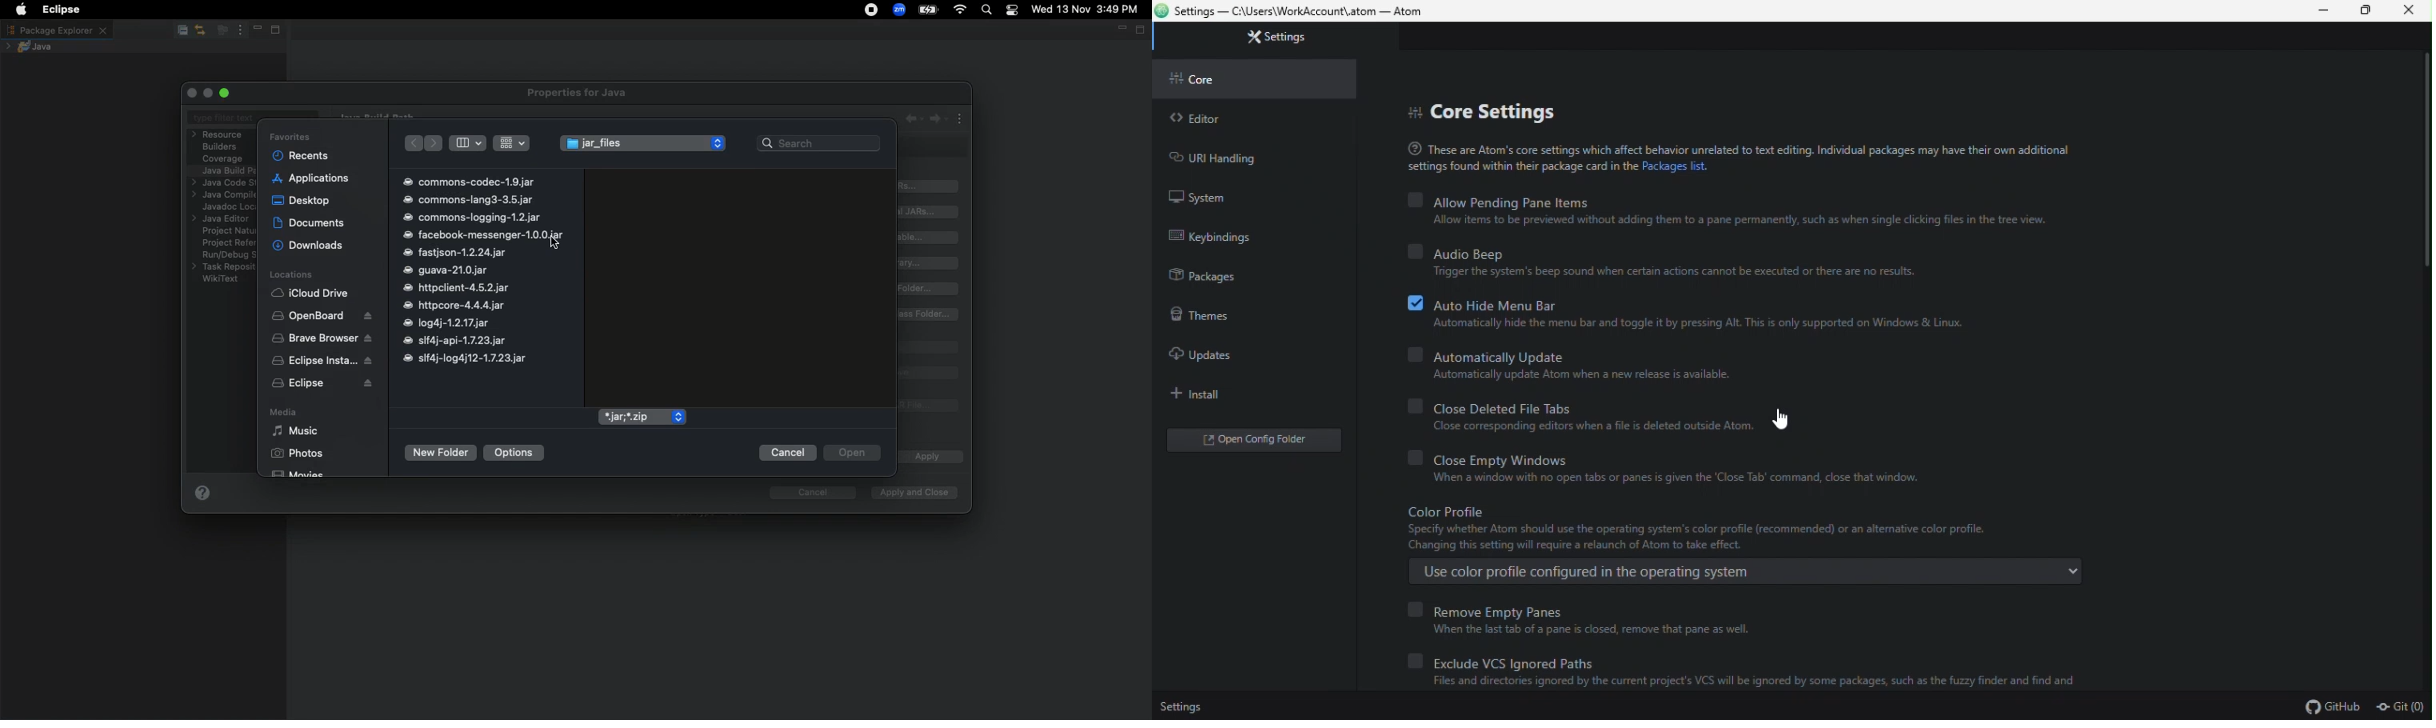  I want to click on Add variable, so click(931, 238).